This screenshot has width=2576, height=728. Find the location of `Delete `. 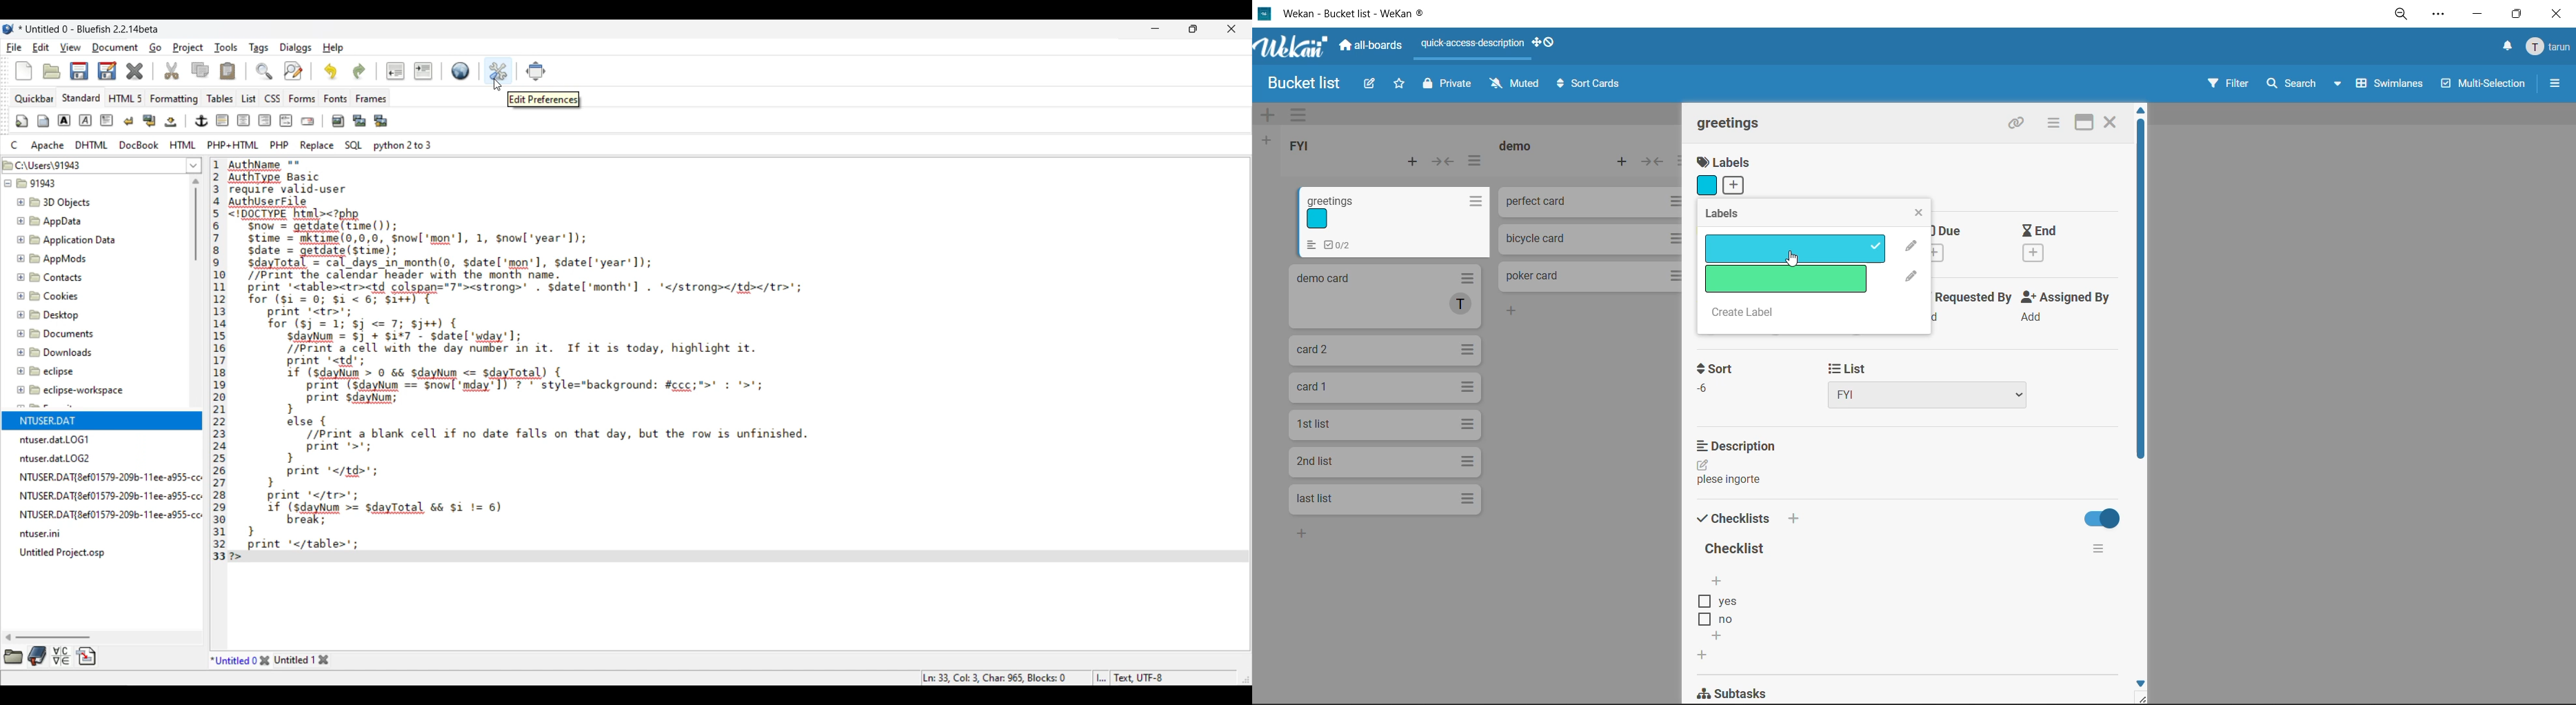

Delete  is located at coordinates (135, 71).